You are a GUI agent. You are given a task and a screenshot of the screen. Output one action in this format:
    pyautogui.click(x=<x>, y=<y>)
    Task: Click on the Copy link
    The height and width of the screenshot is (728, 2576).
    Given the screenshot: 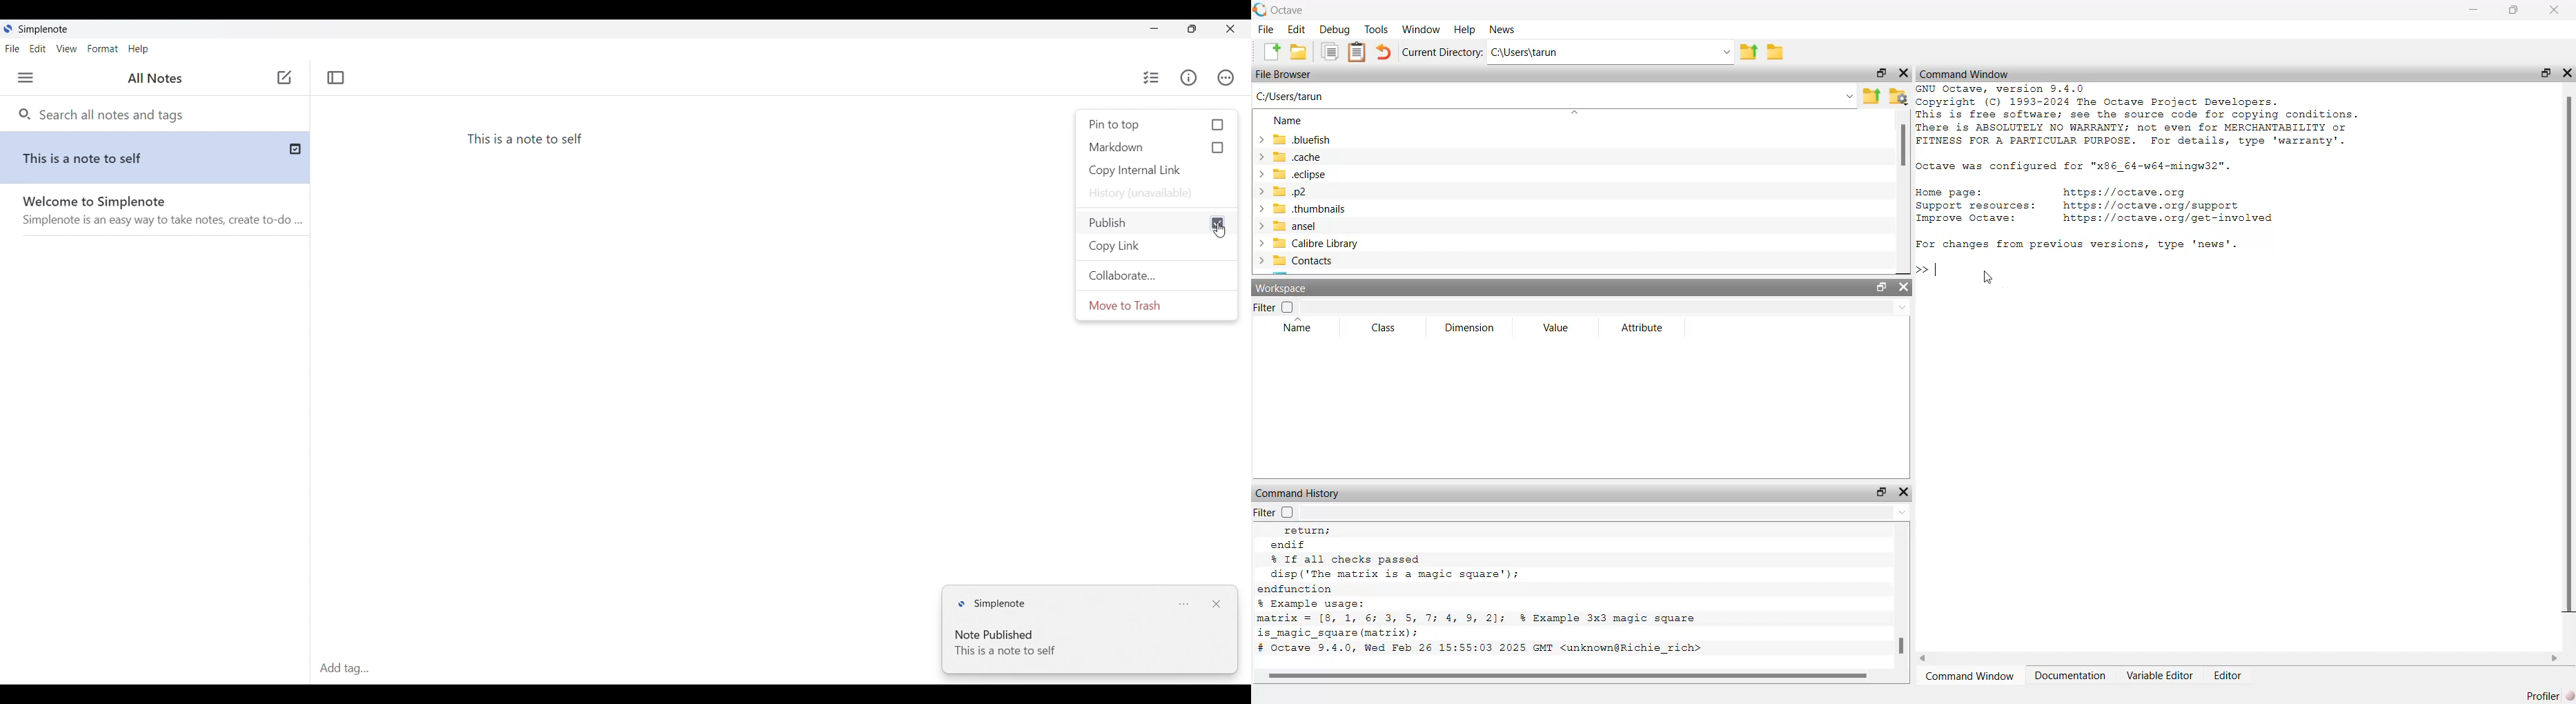 What is the action you would take?
    pyautogui.click(x=1159, y=246)
    